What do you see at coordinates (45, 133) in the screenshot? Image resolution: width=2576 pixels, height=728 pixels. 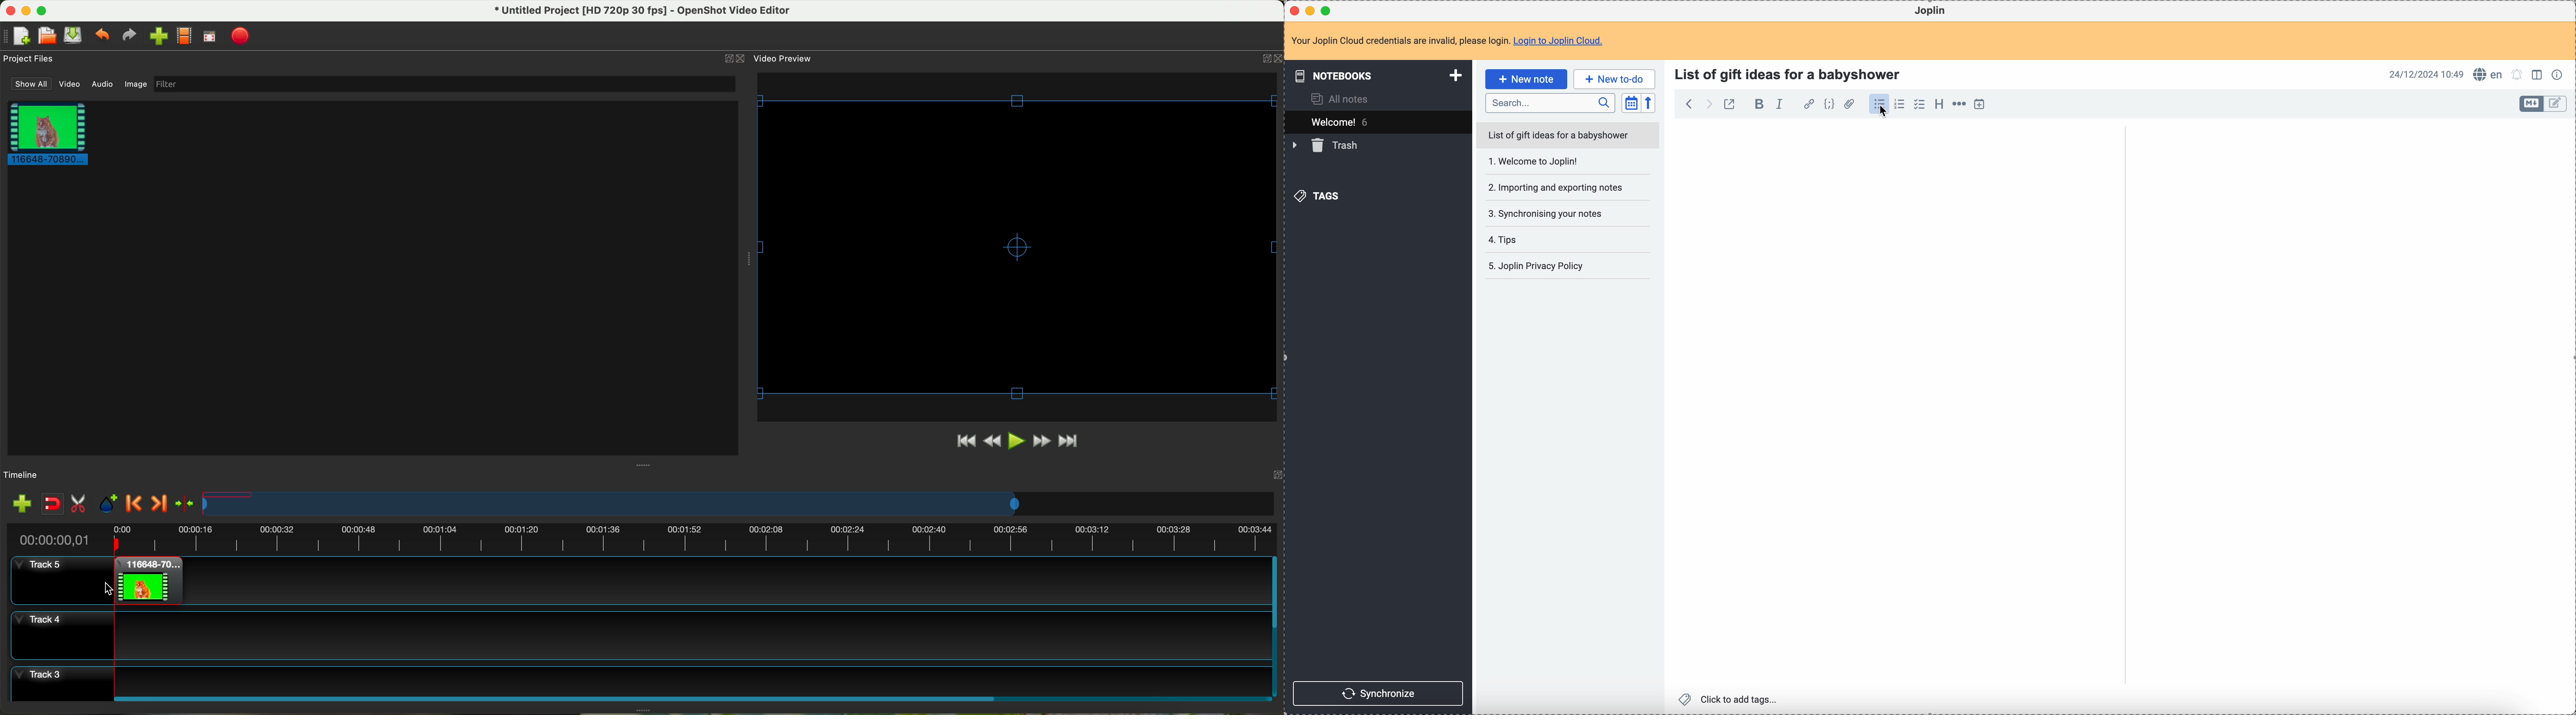 I see `clip` at bounding box center [45, 133].